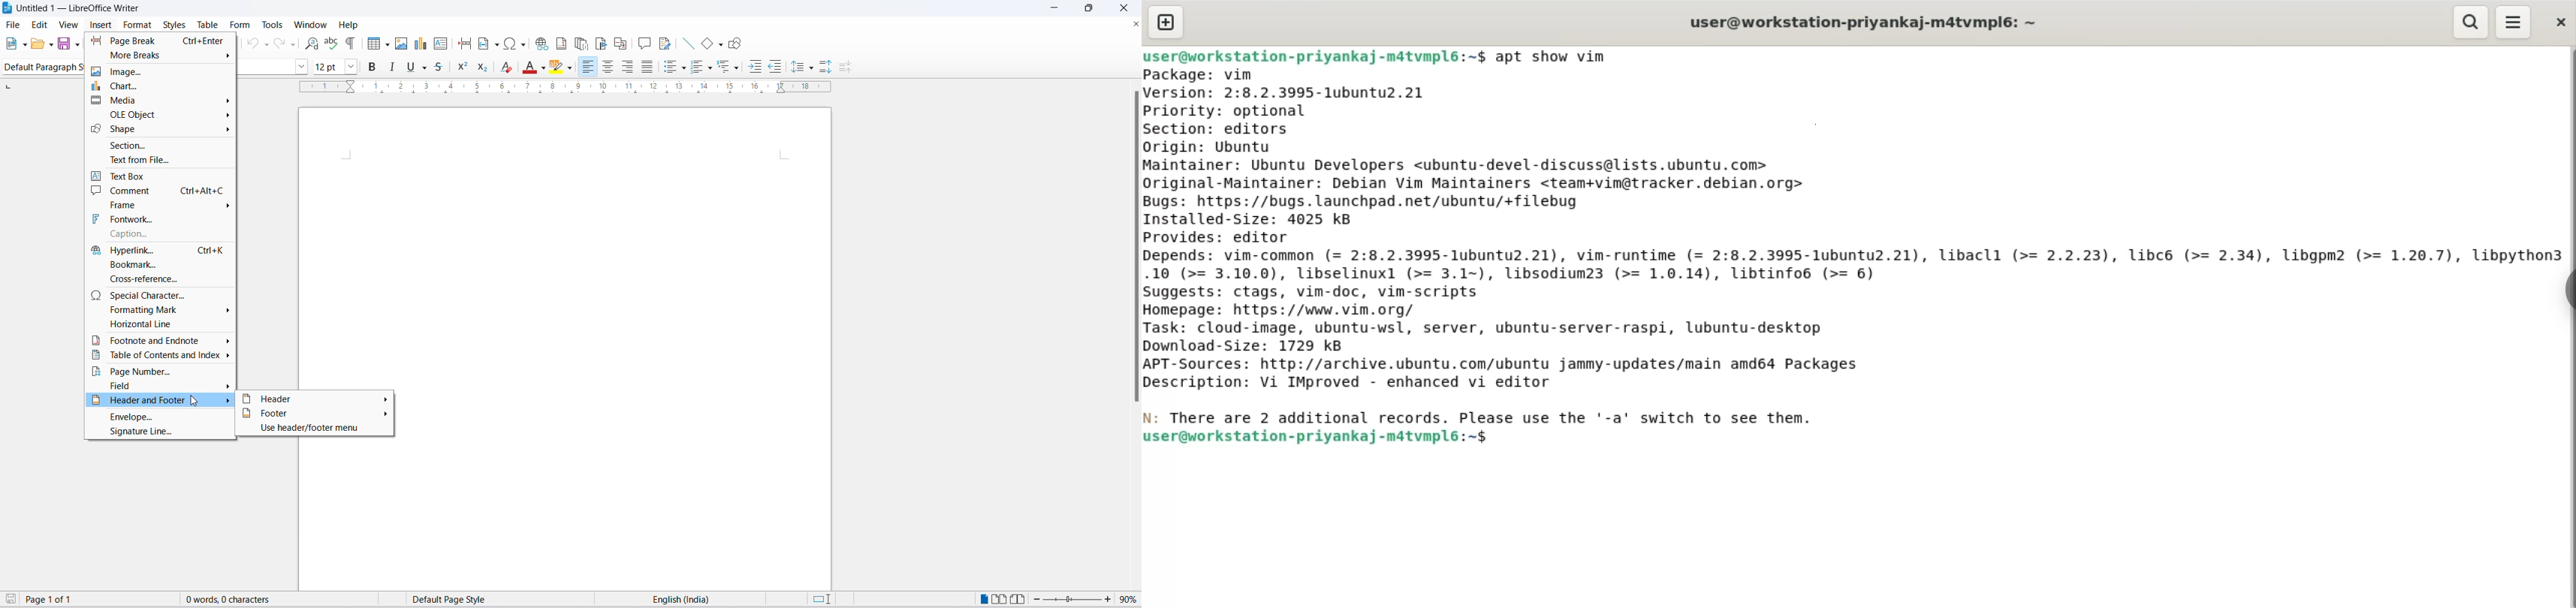  What do you see at coordinates (703, 41) in the screenshot?
I see `basic shapes` at bounding box center [703, 41].